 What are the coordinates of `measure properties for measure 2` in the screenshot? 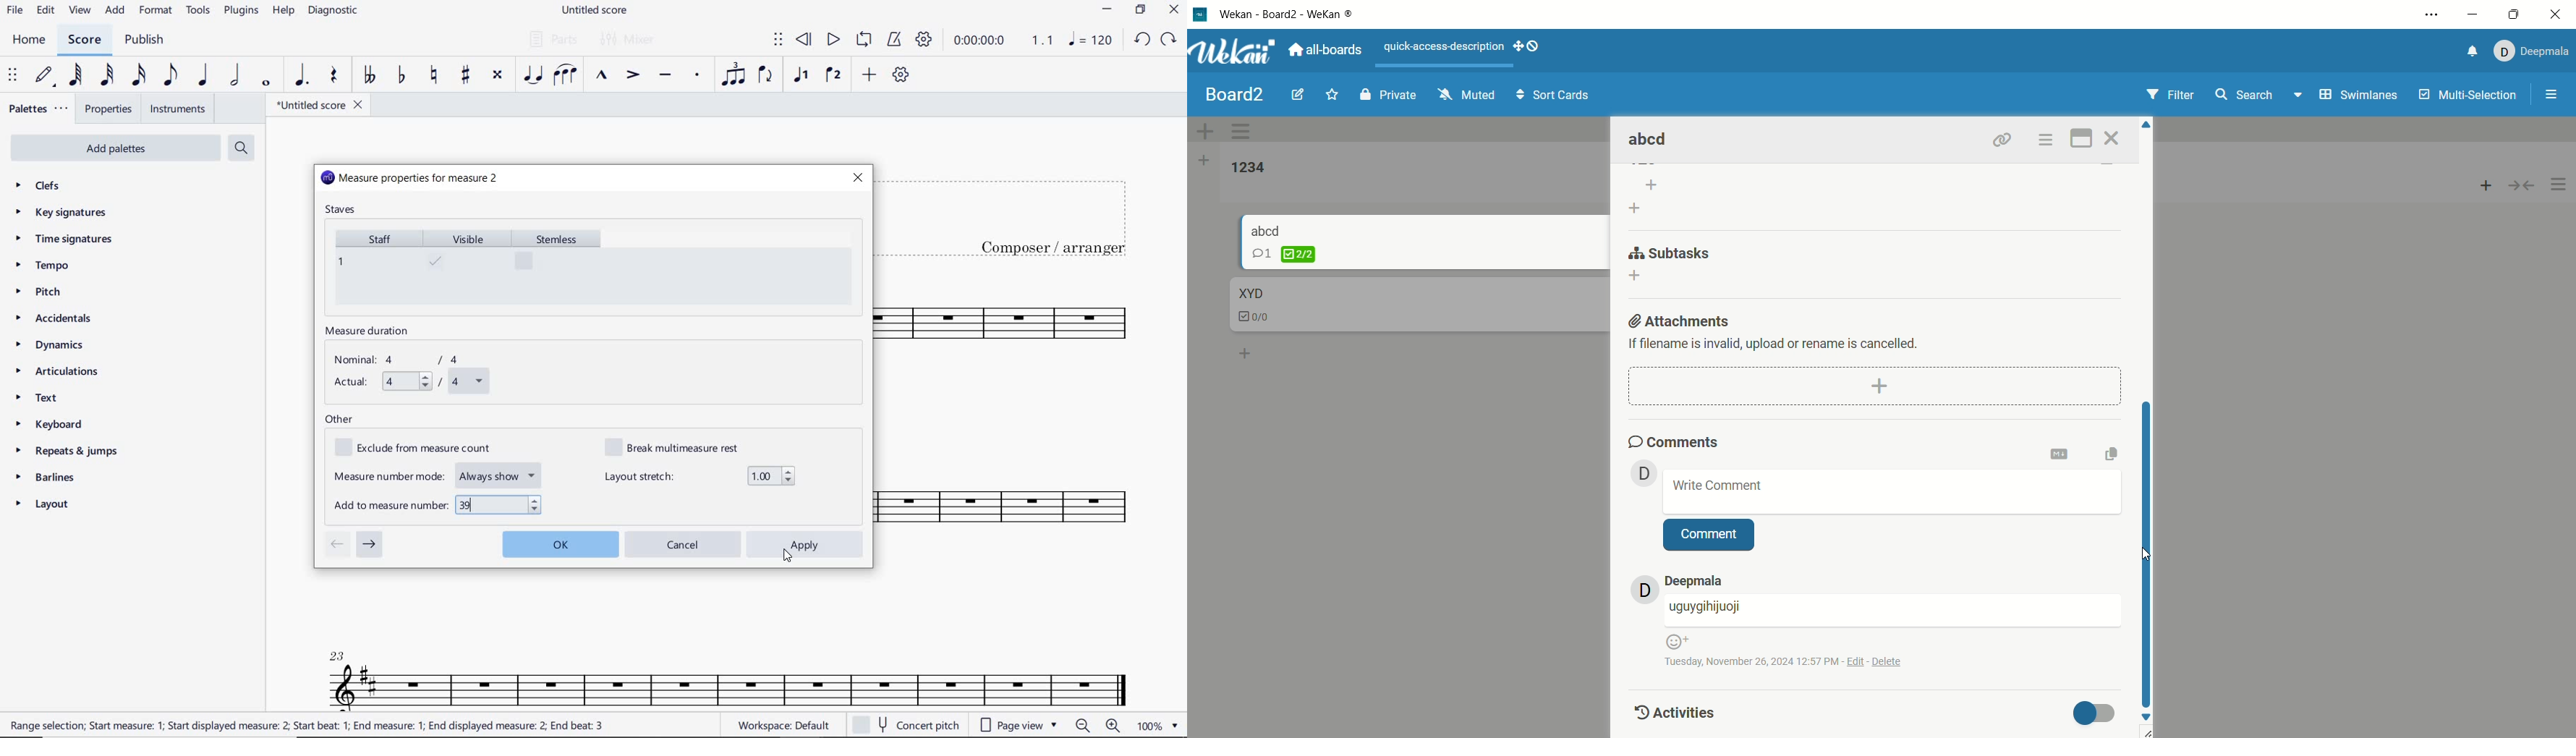 It's located at (411, 179).